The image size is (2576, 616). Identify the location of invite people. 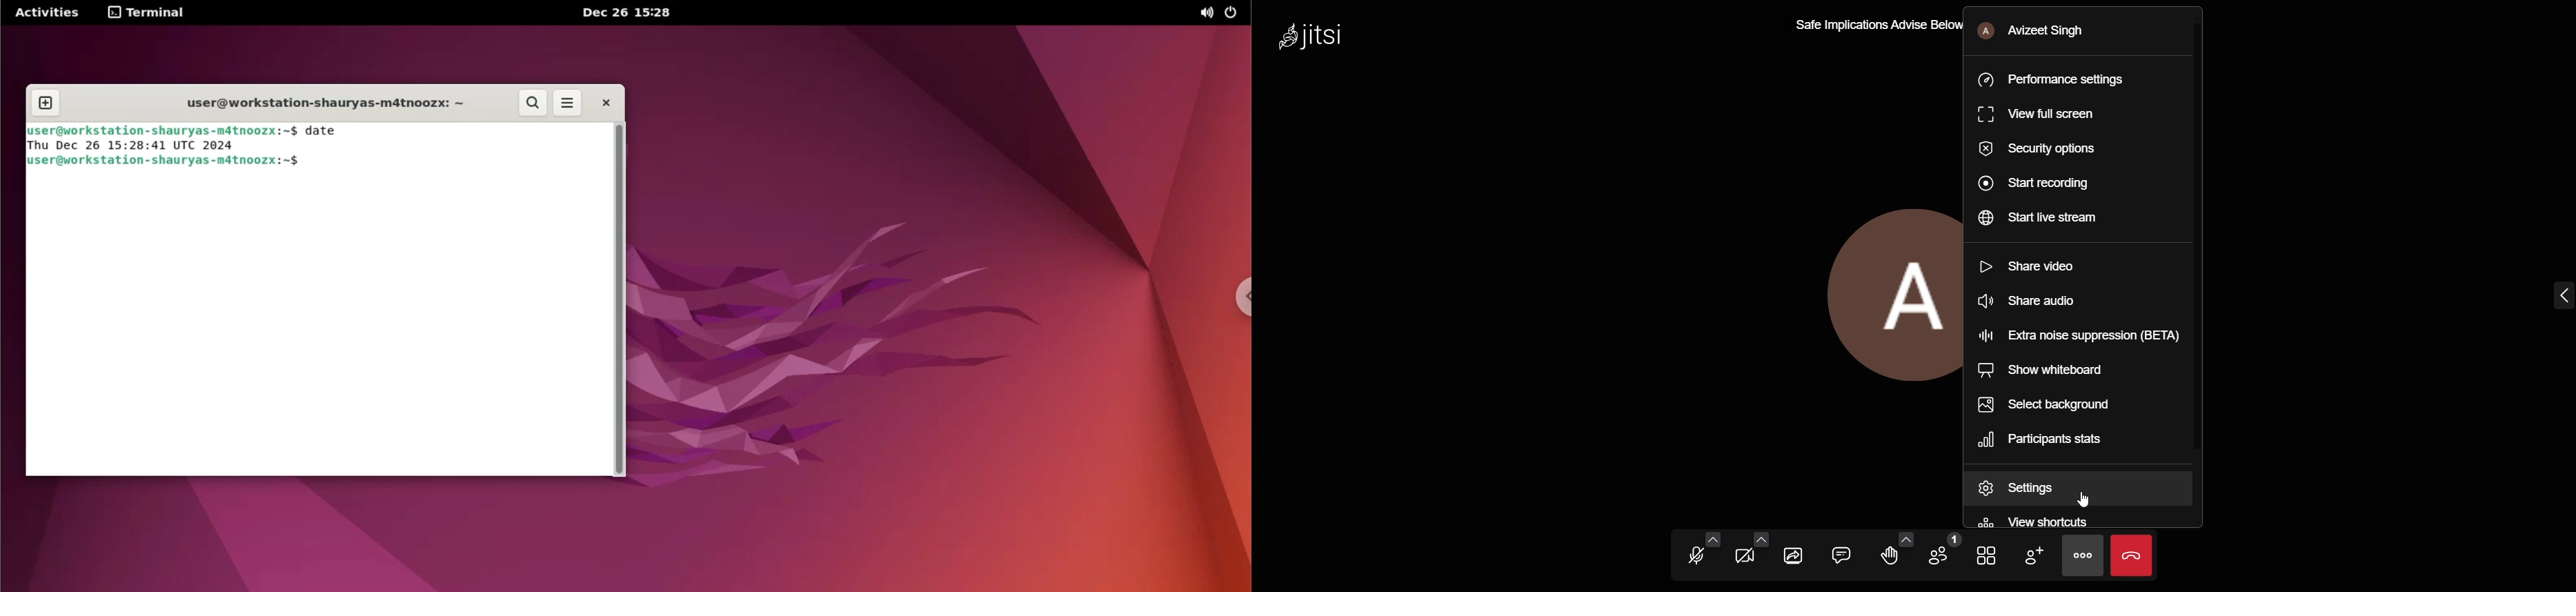
(2028, 555).